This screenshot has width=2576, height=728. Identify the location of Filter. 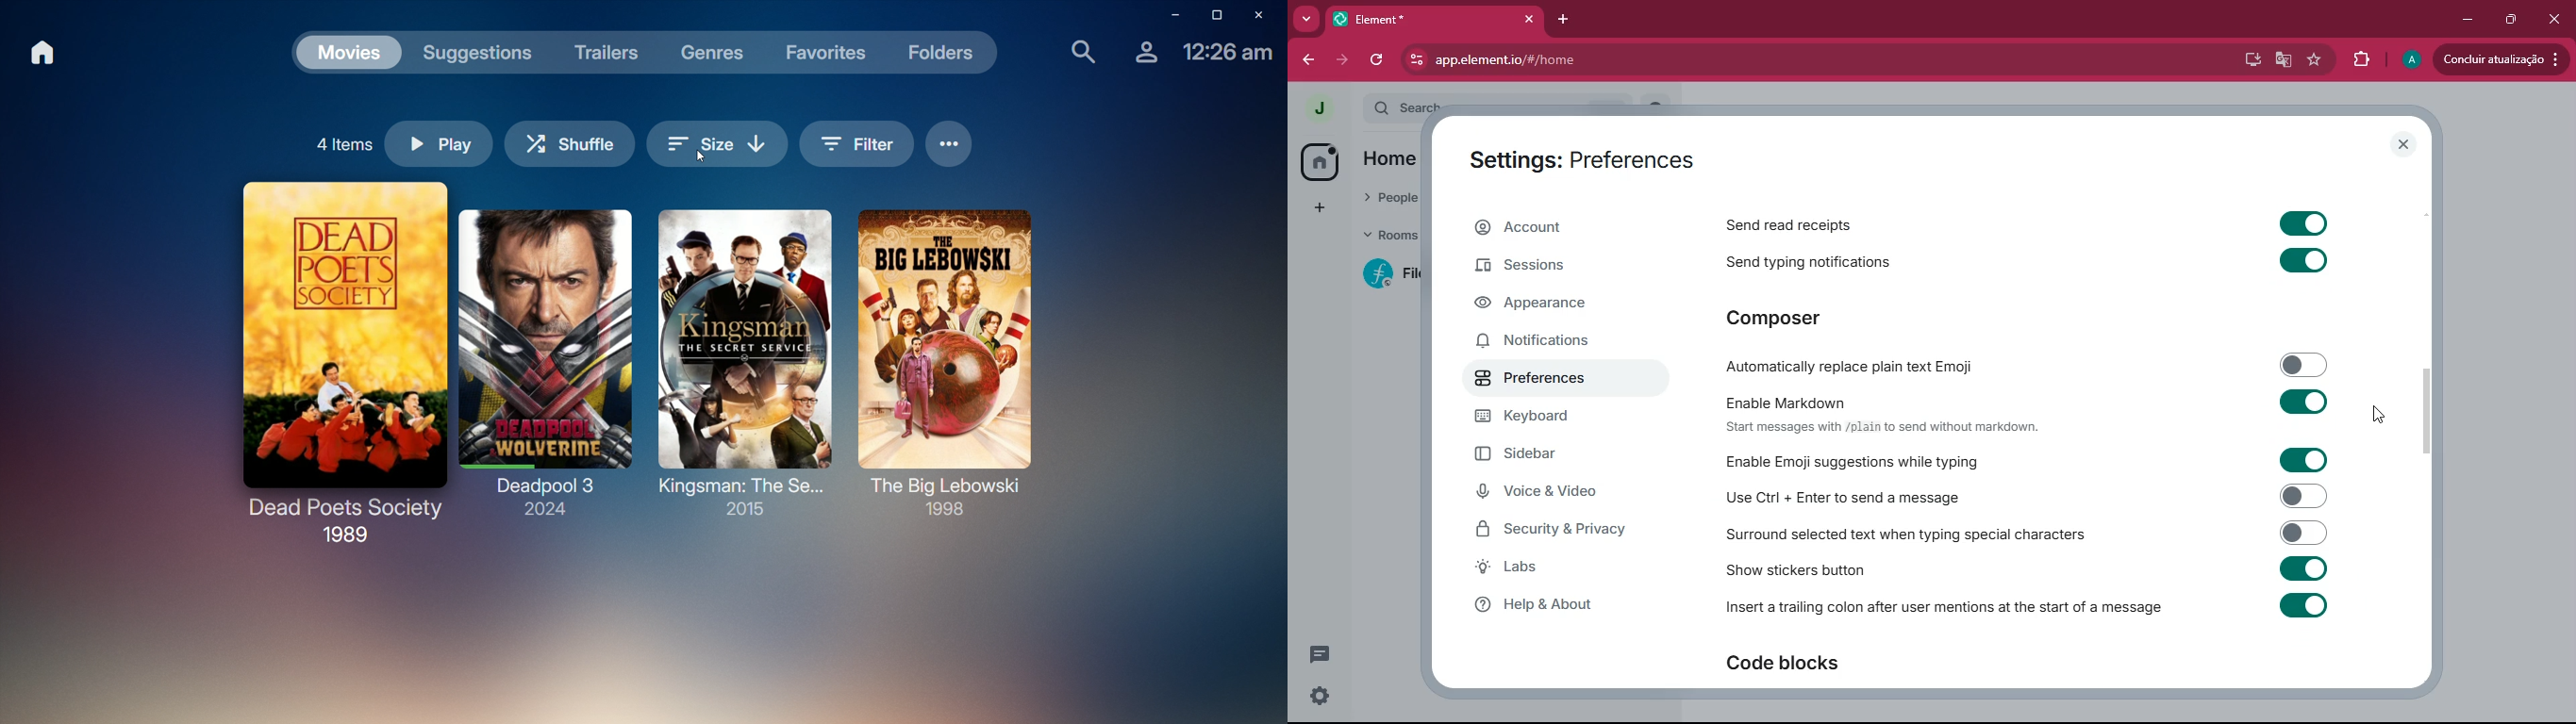
(857, 143).